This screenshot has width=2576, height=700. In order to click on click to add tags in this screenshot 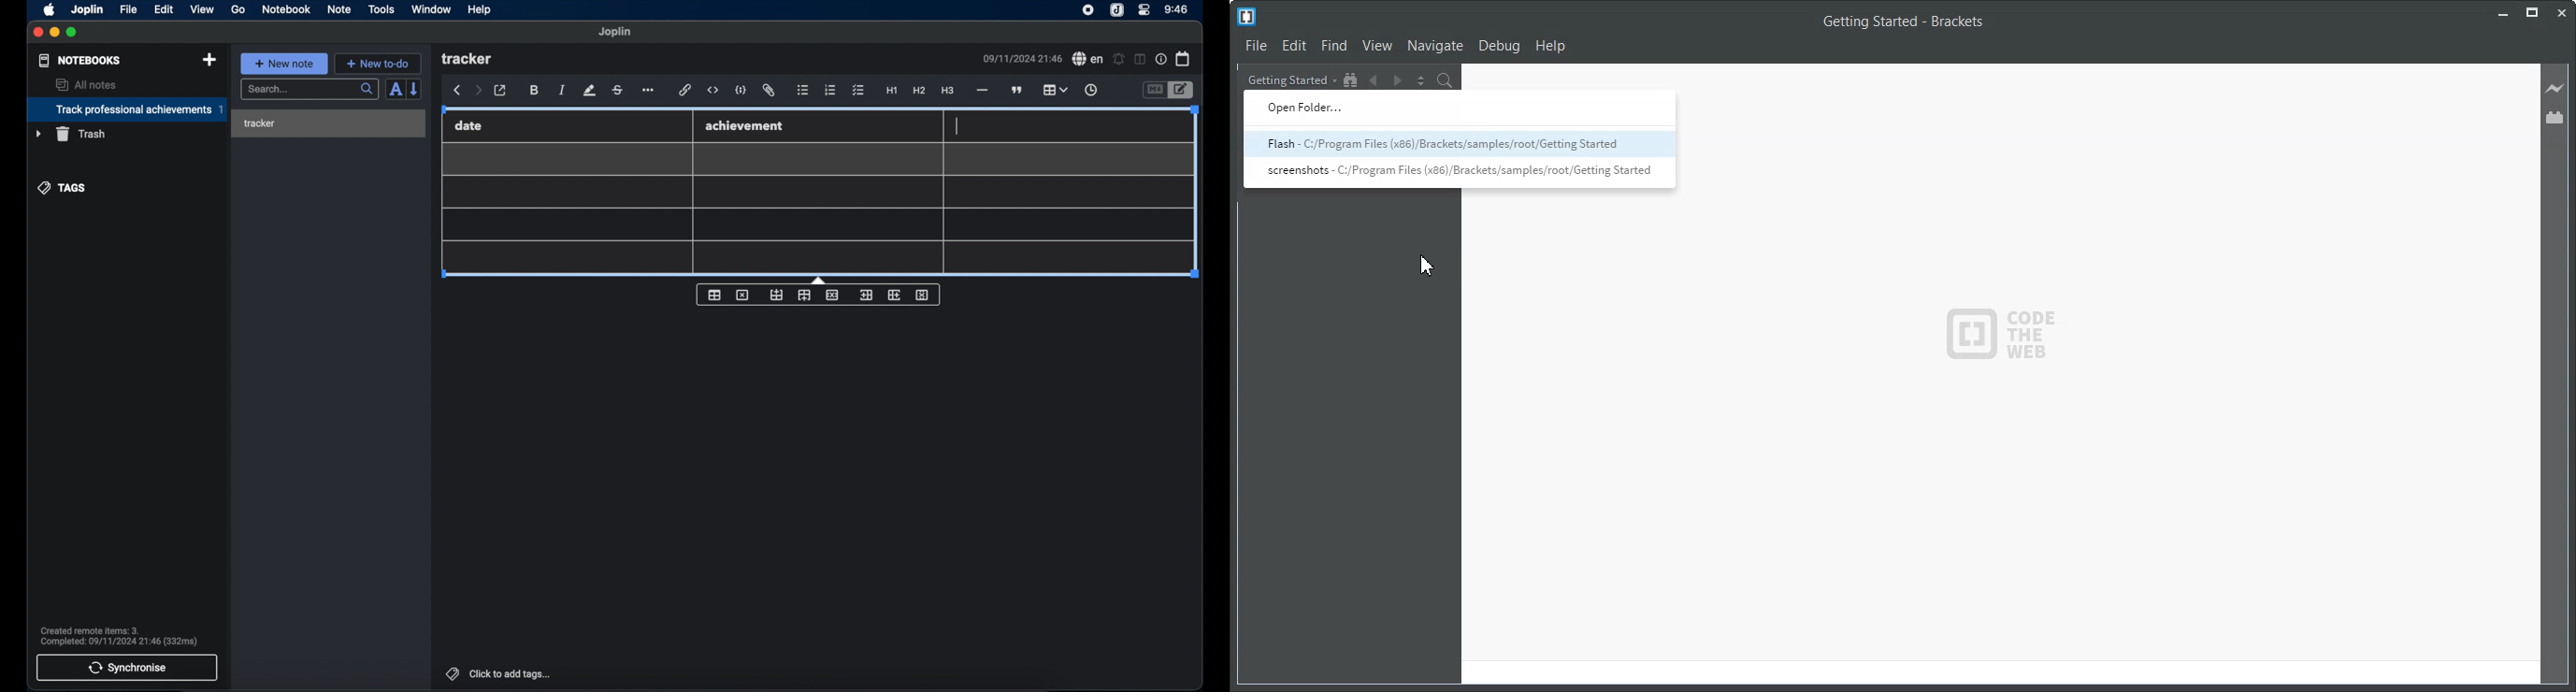, I will do `click(497, 673)`.